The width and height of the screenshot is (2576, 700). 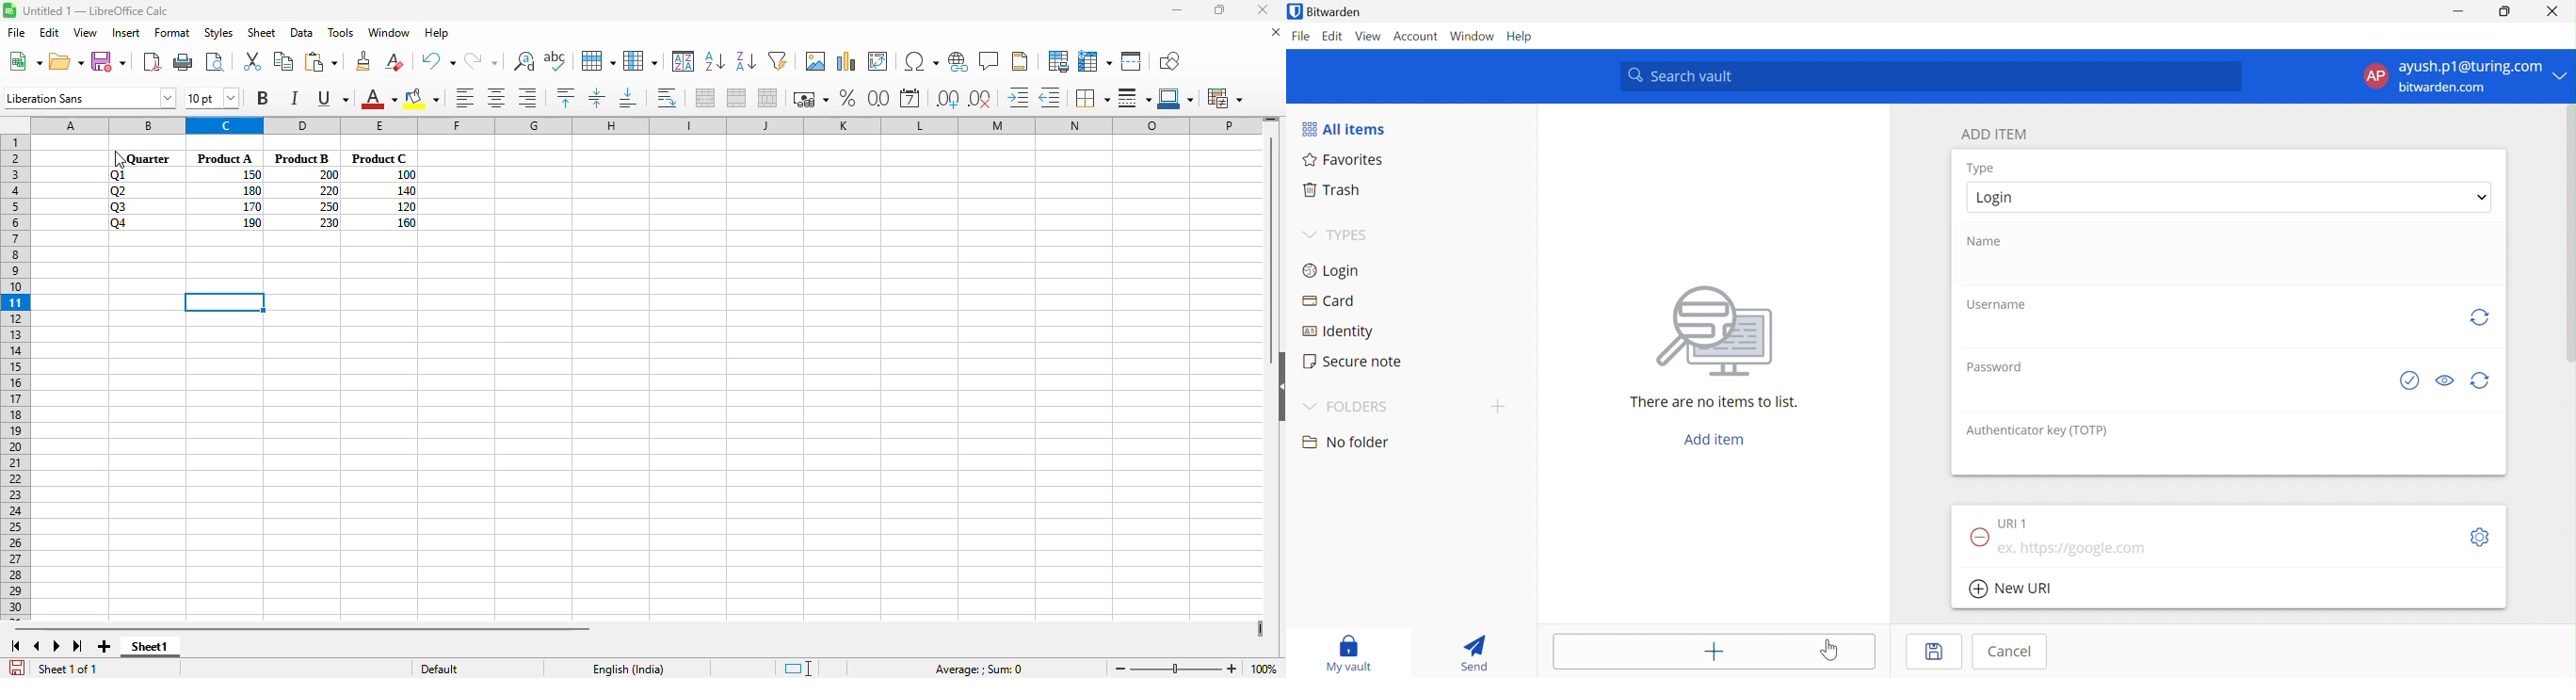 What do you see at coordinates (1339, 332) in the screenshot?
I see `Identity` at bounding box center [1339, 332].